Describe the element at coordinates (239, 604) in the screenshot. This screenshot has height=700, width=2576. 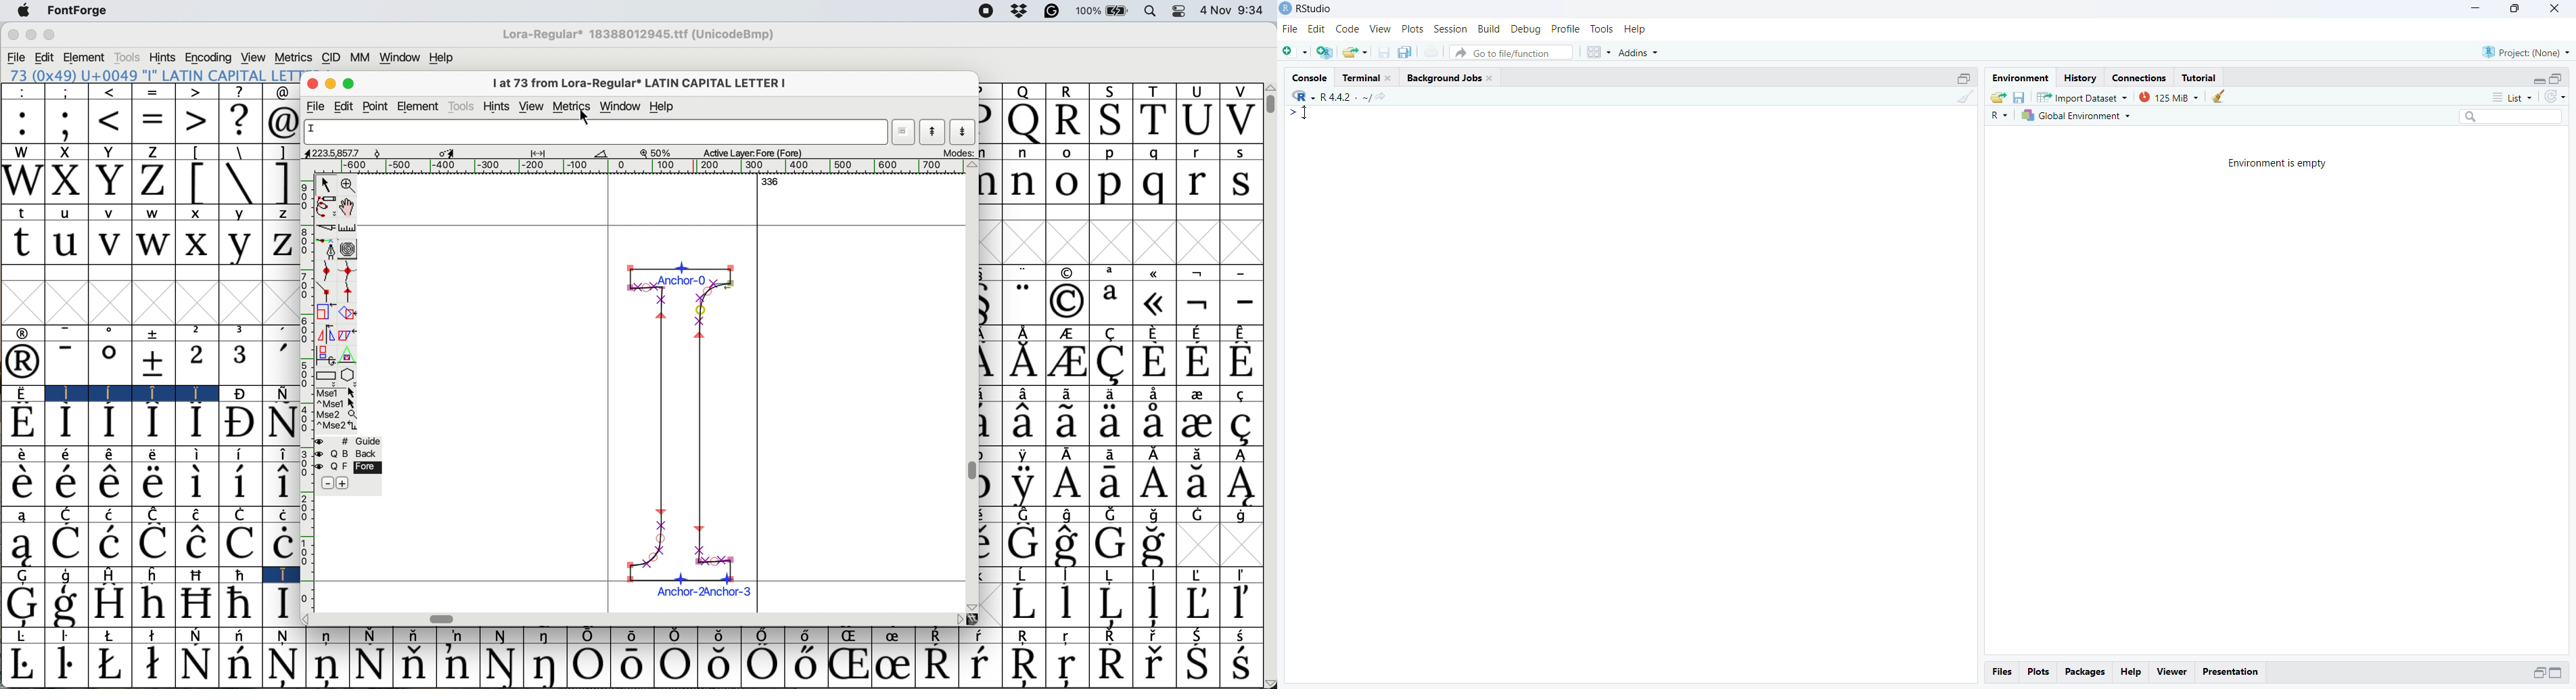
I see `Symbol` at that location.